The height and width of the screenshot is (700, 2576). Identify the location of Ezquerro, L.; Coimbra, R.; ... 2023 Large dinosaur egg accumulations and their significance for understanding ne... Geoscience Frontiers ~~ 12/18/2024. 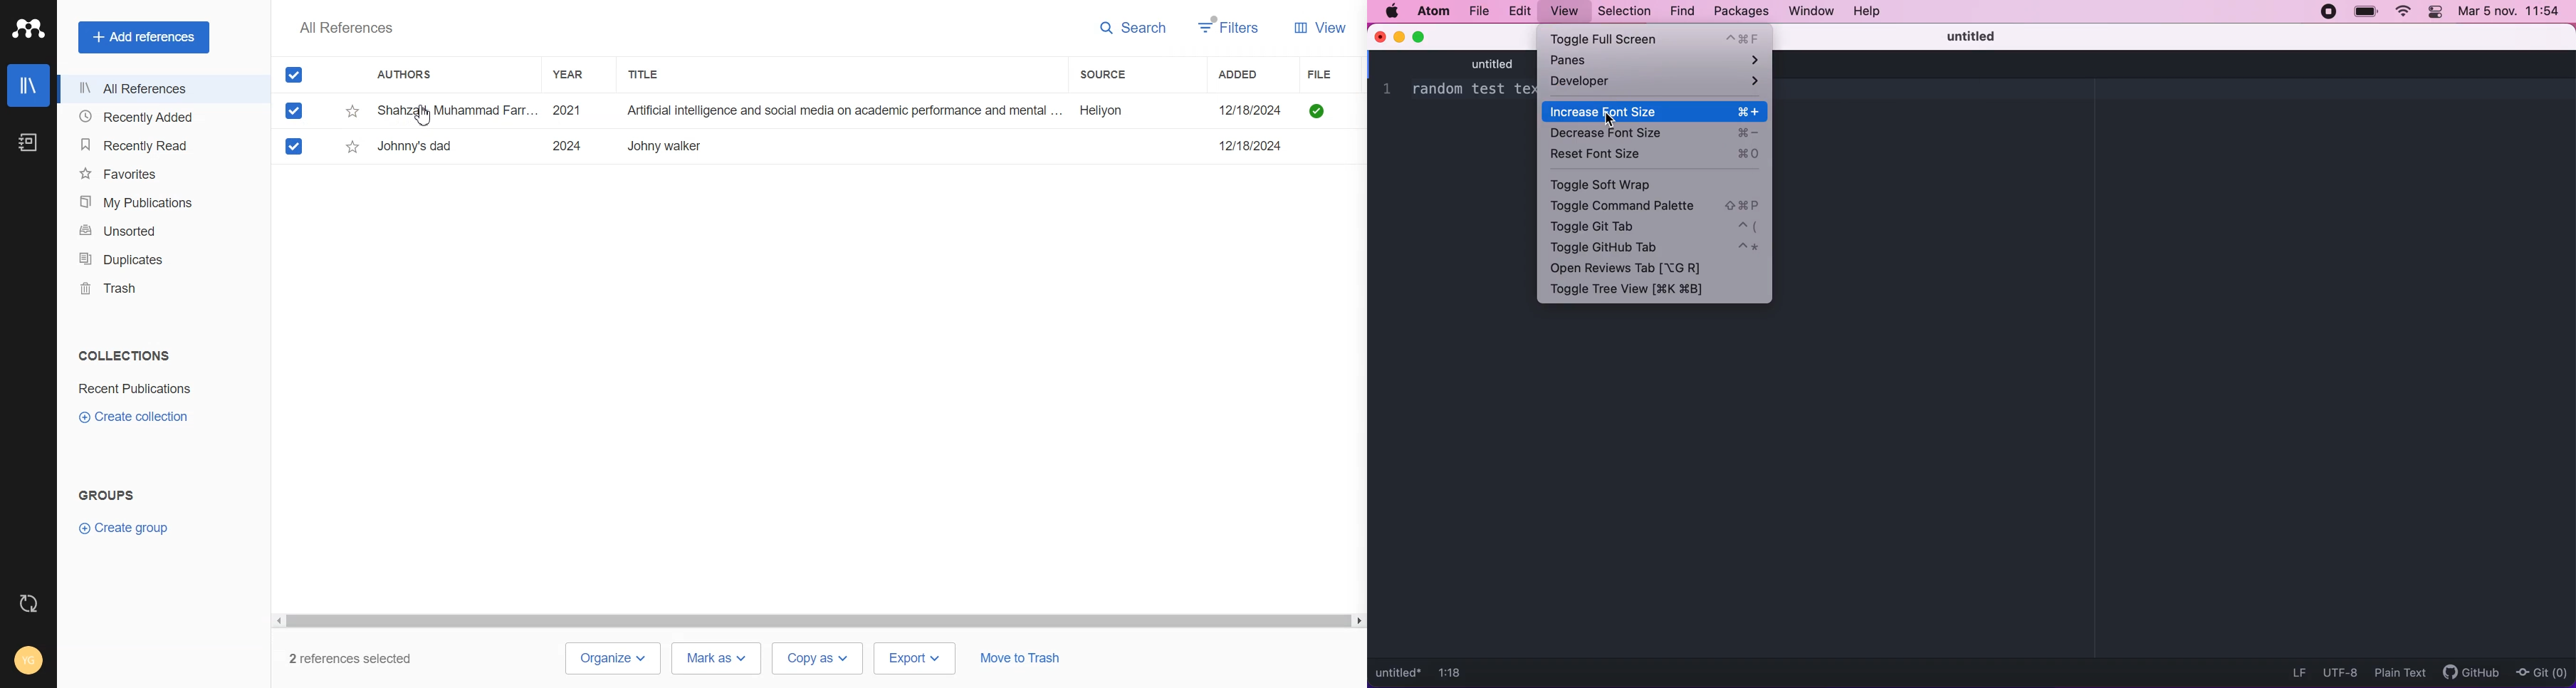
(834, 146).